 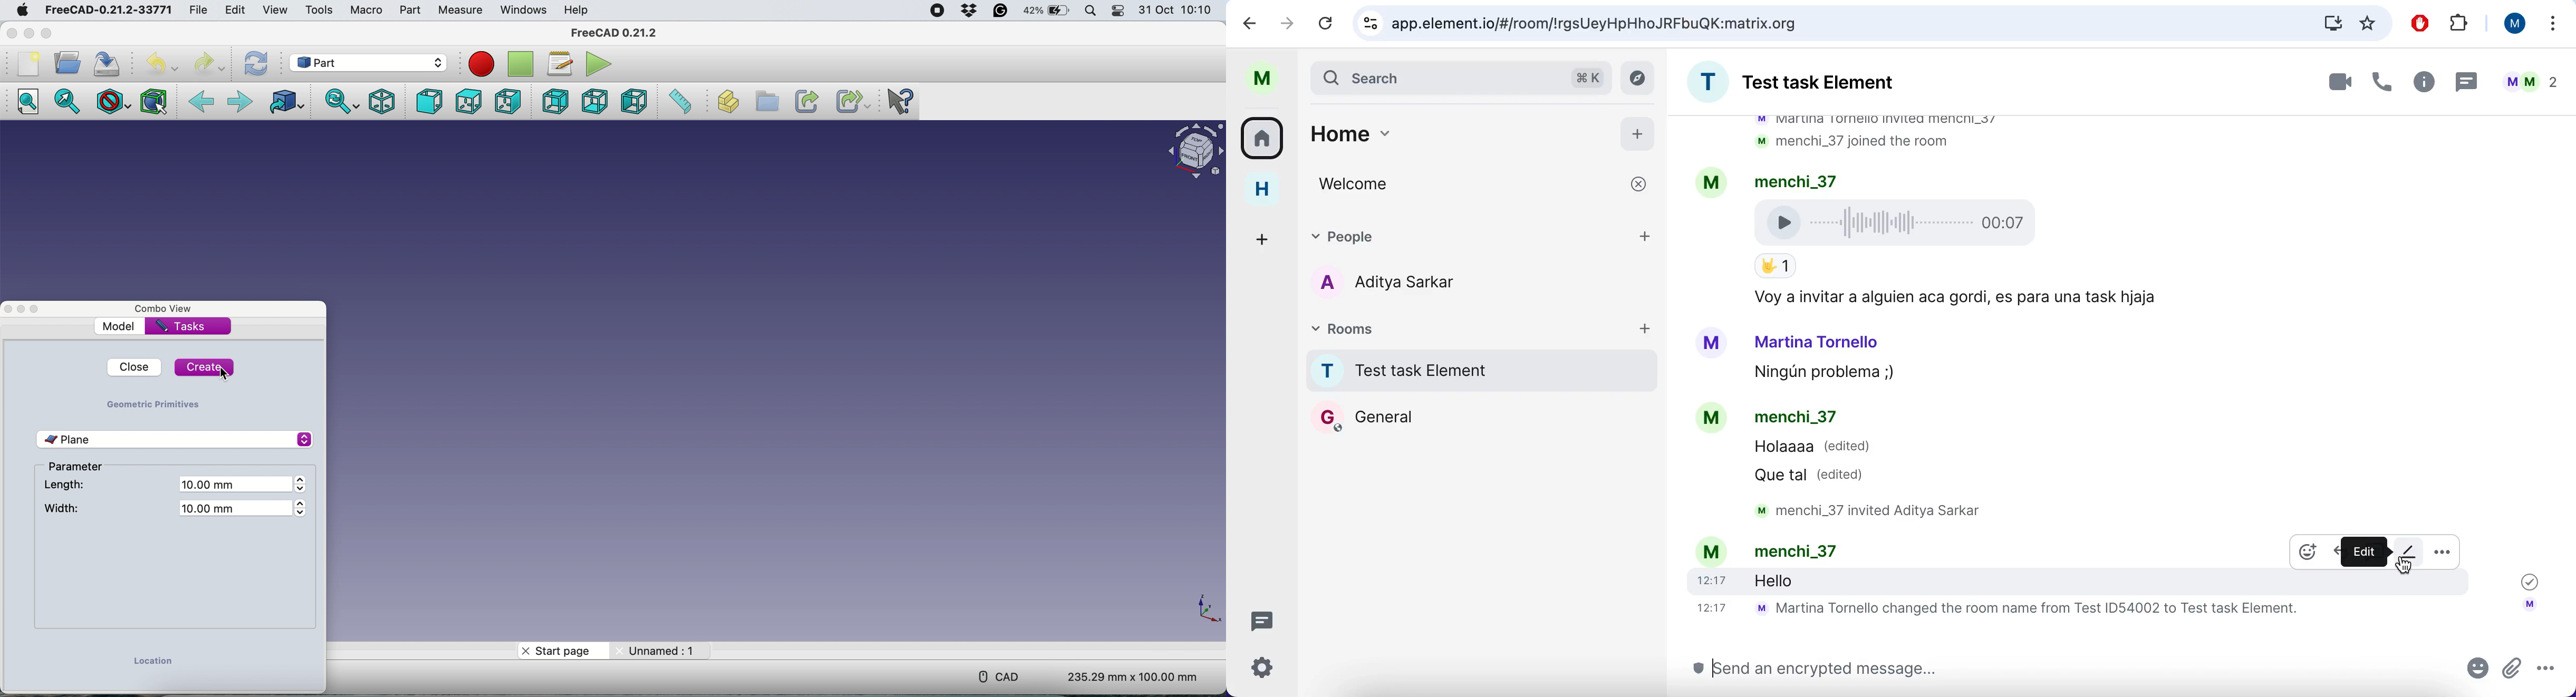 What do you see at coordinates (8, 308) in the screenshot?
I see `Close` at bounding box center [8, 308].